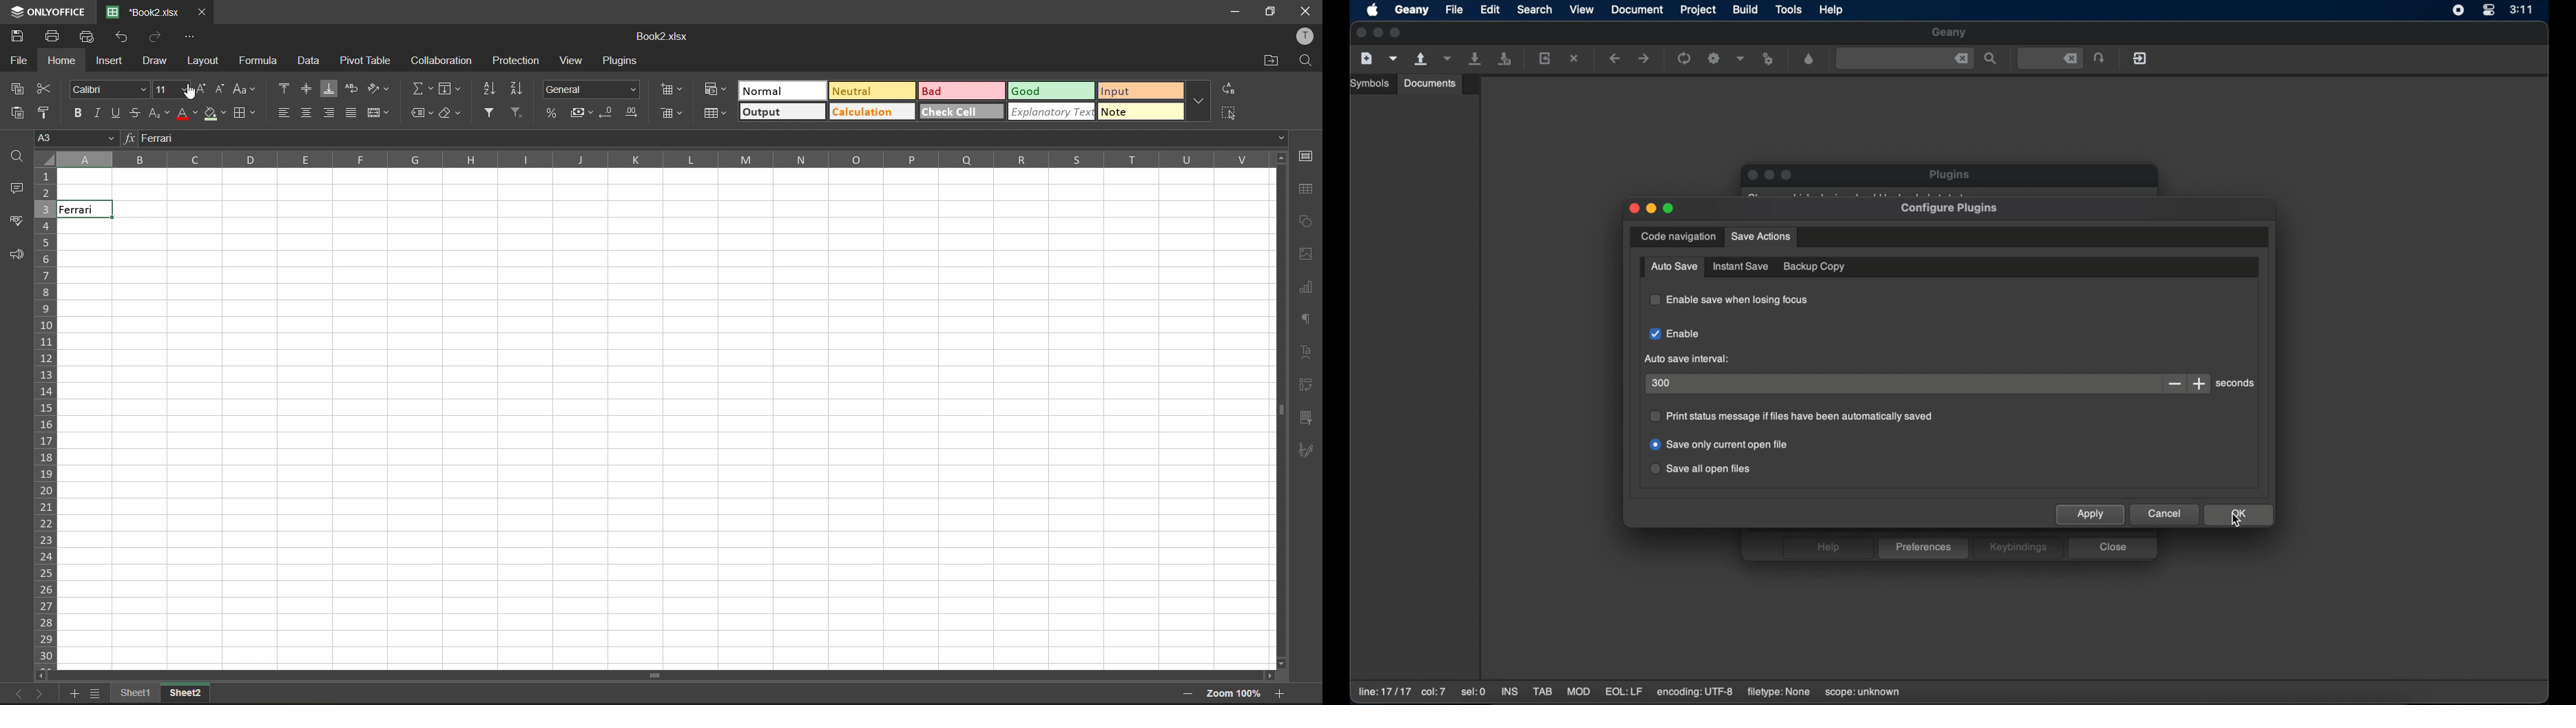  I want to click on view, so click(574, 61).